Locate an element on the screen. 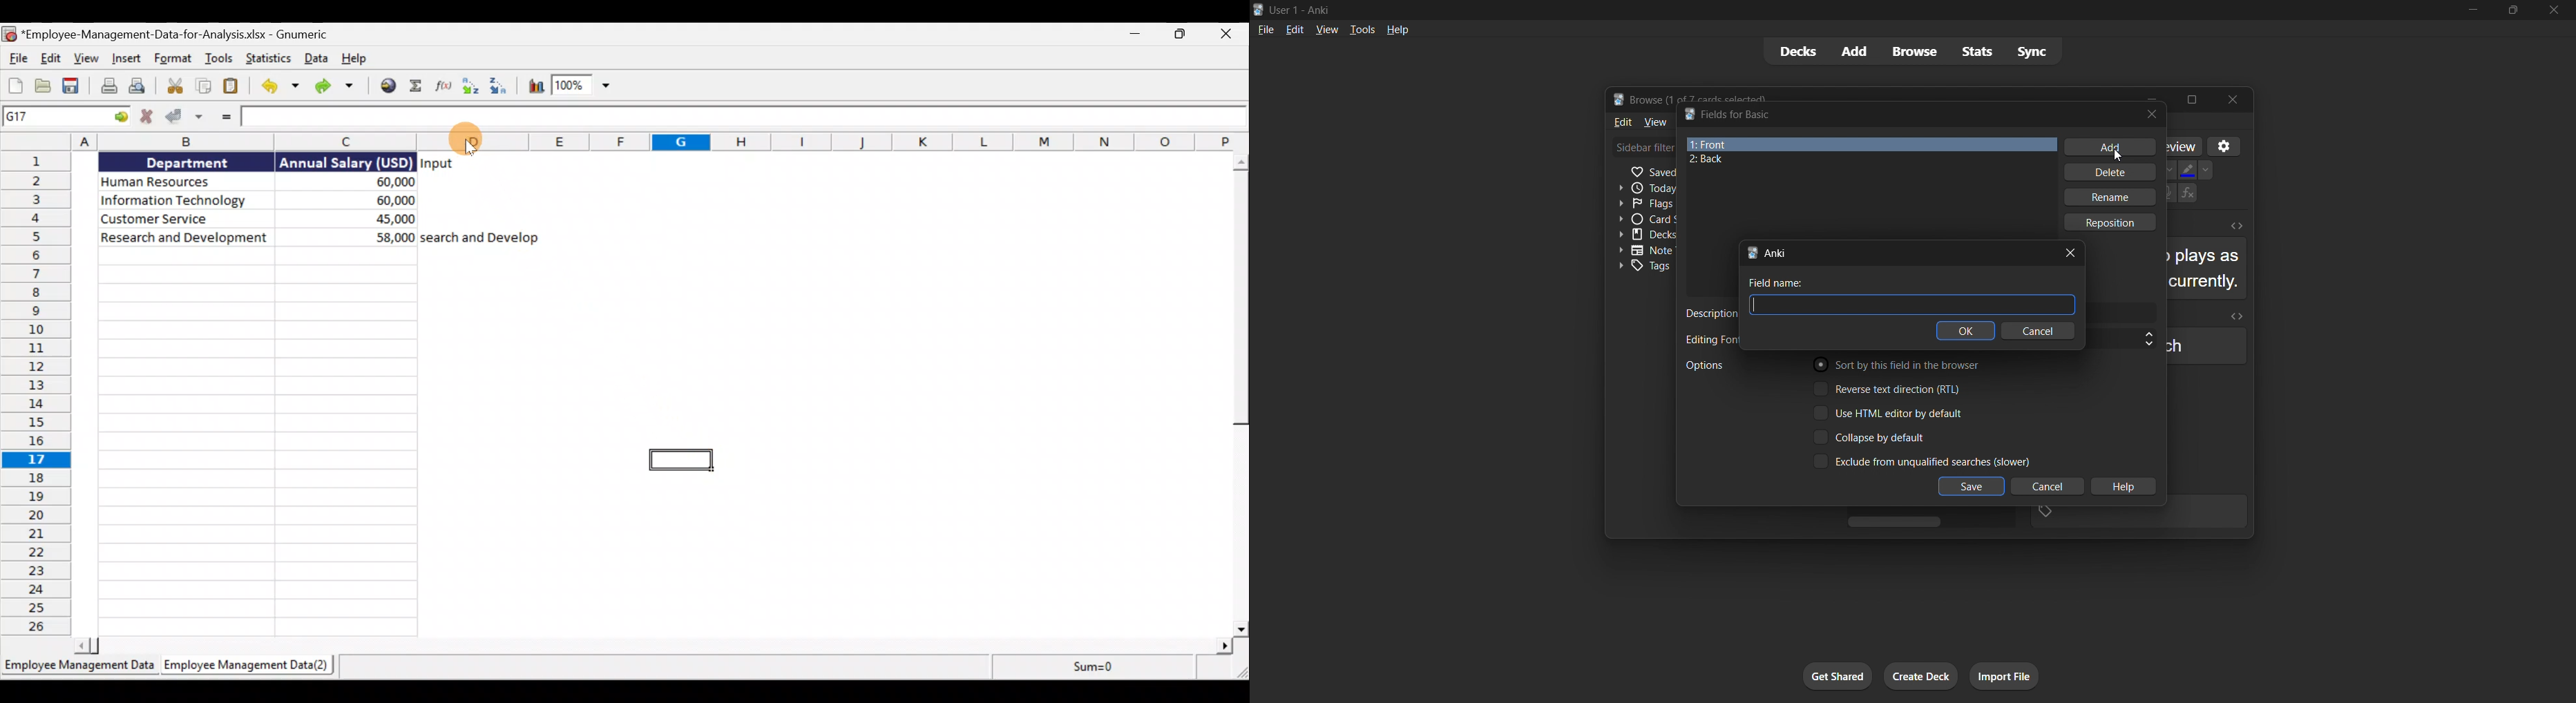 Image resolution: width=2576 pixels, height=728 pixels. delete field is located at coordinates (2107, 173).